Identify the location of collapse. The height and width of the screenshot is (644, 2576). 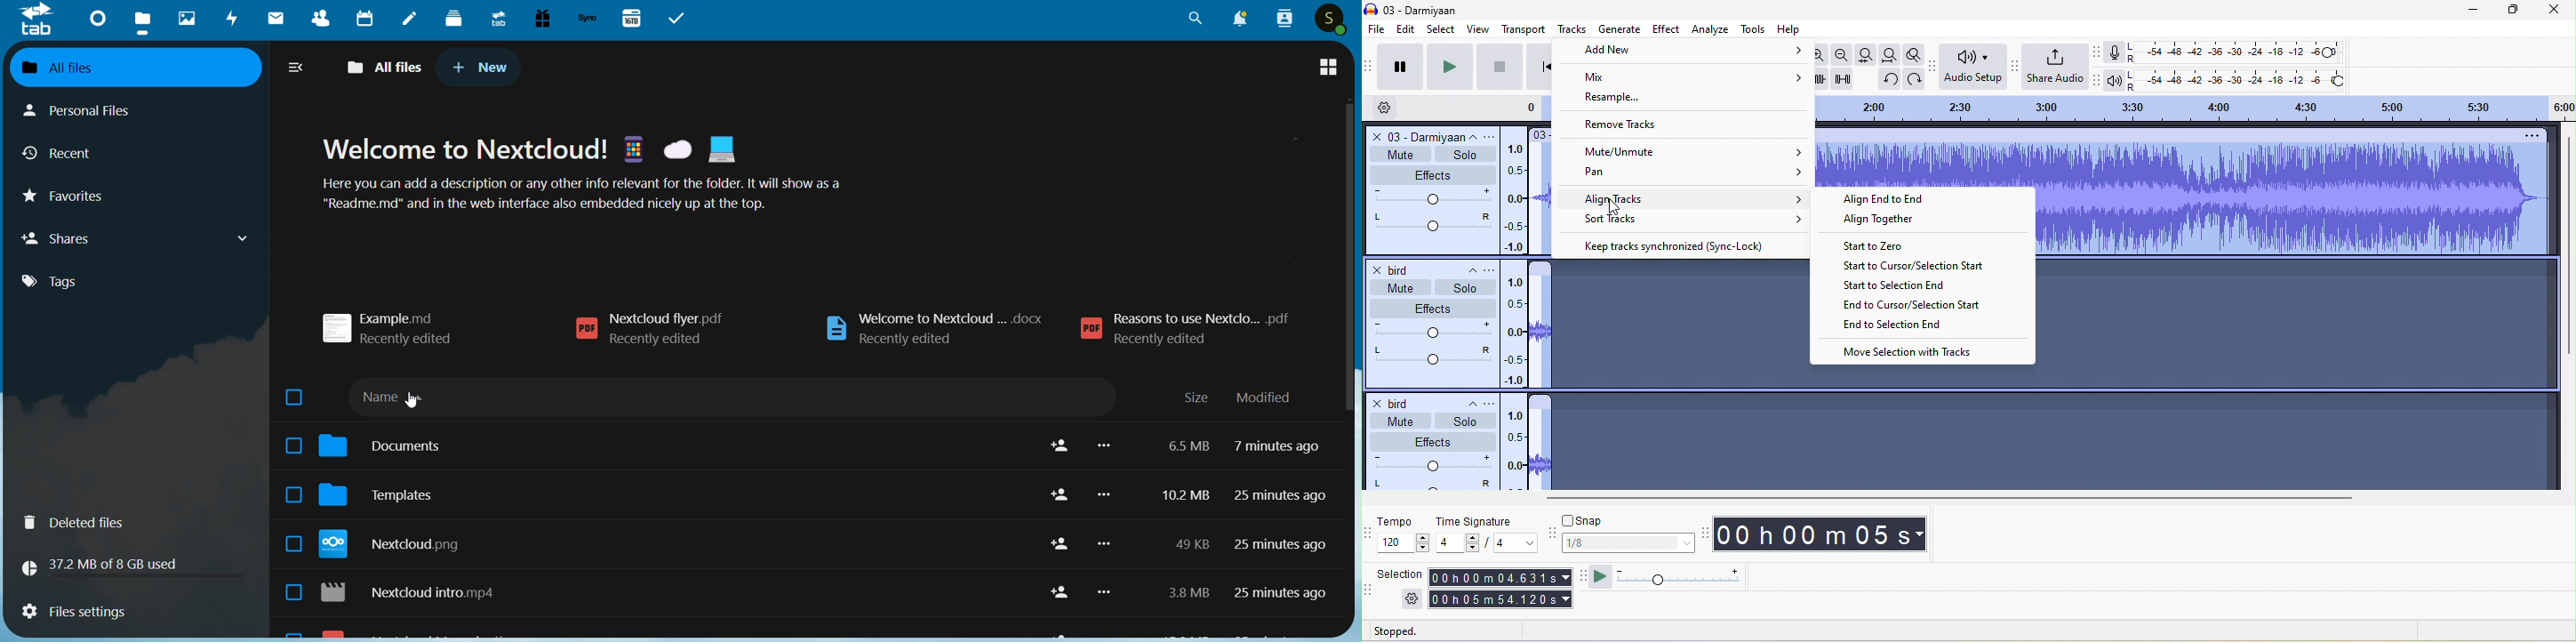
(1476, 135).